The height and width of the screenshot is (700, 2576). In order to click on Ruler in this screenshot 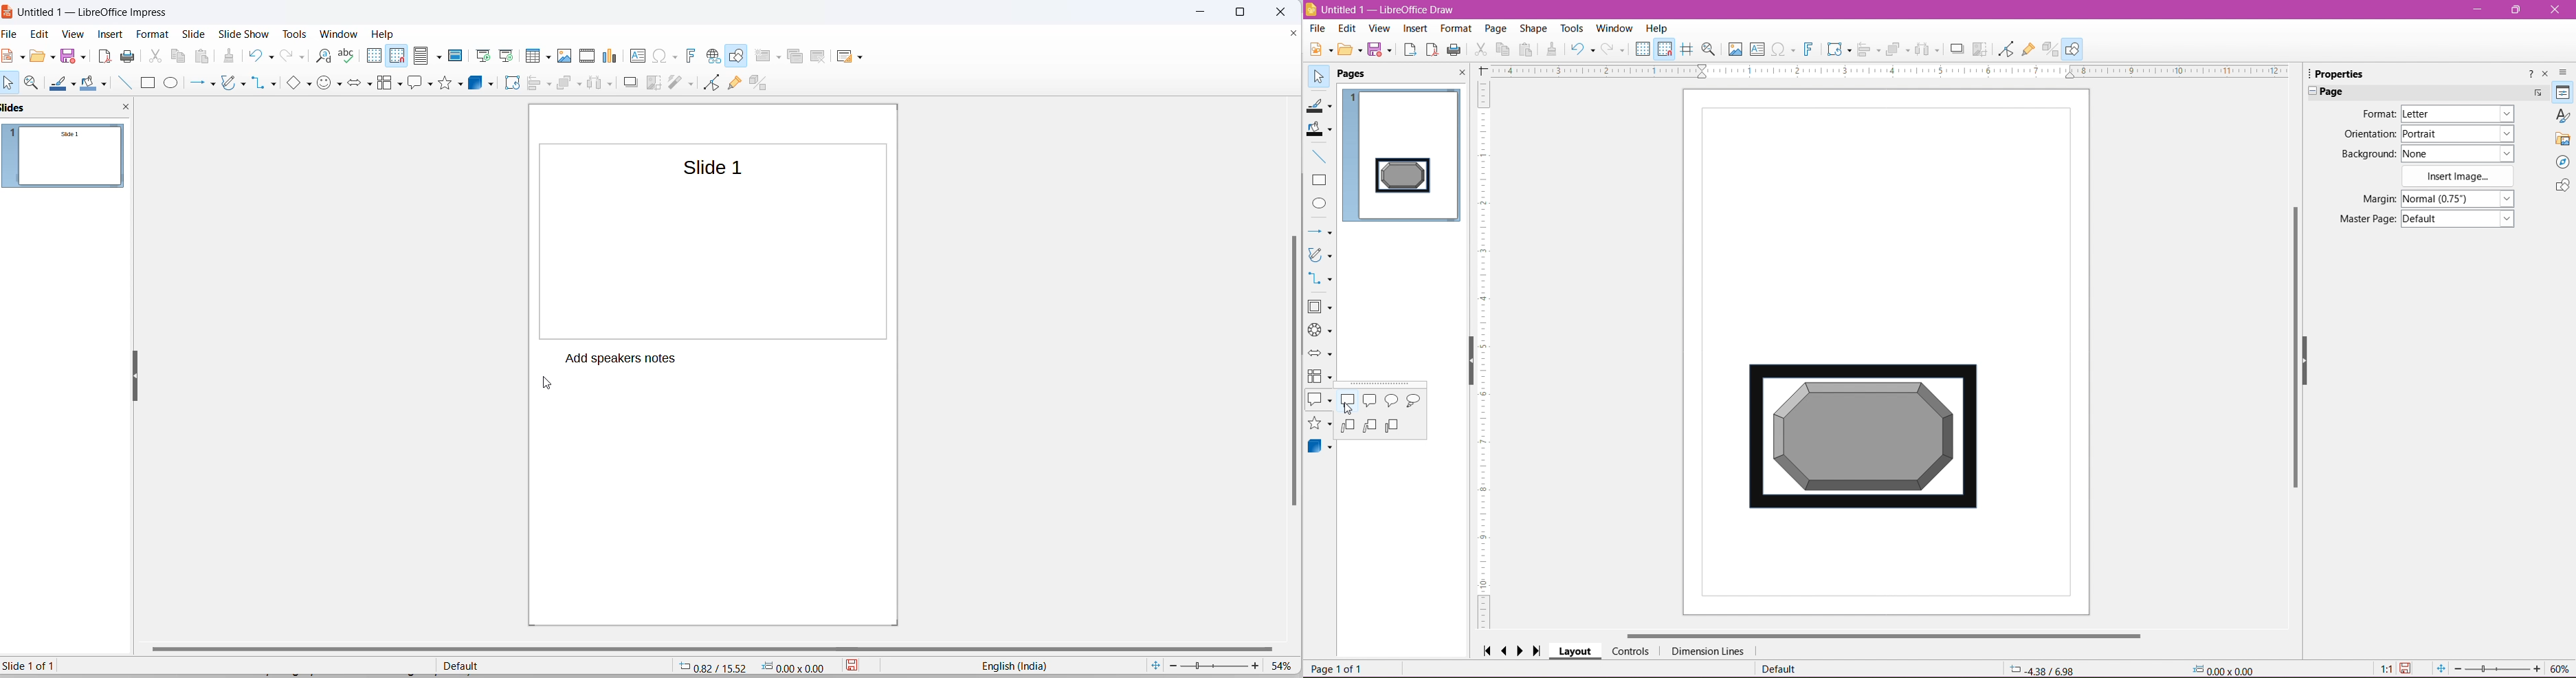, I will do `click(1889, 72)`.